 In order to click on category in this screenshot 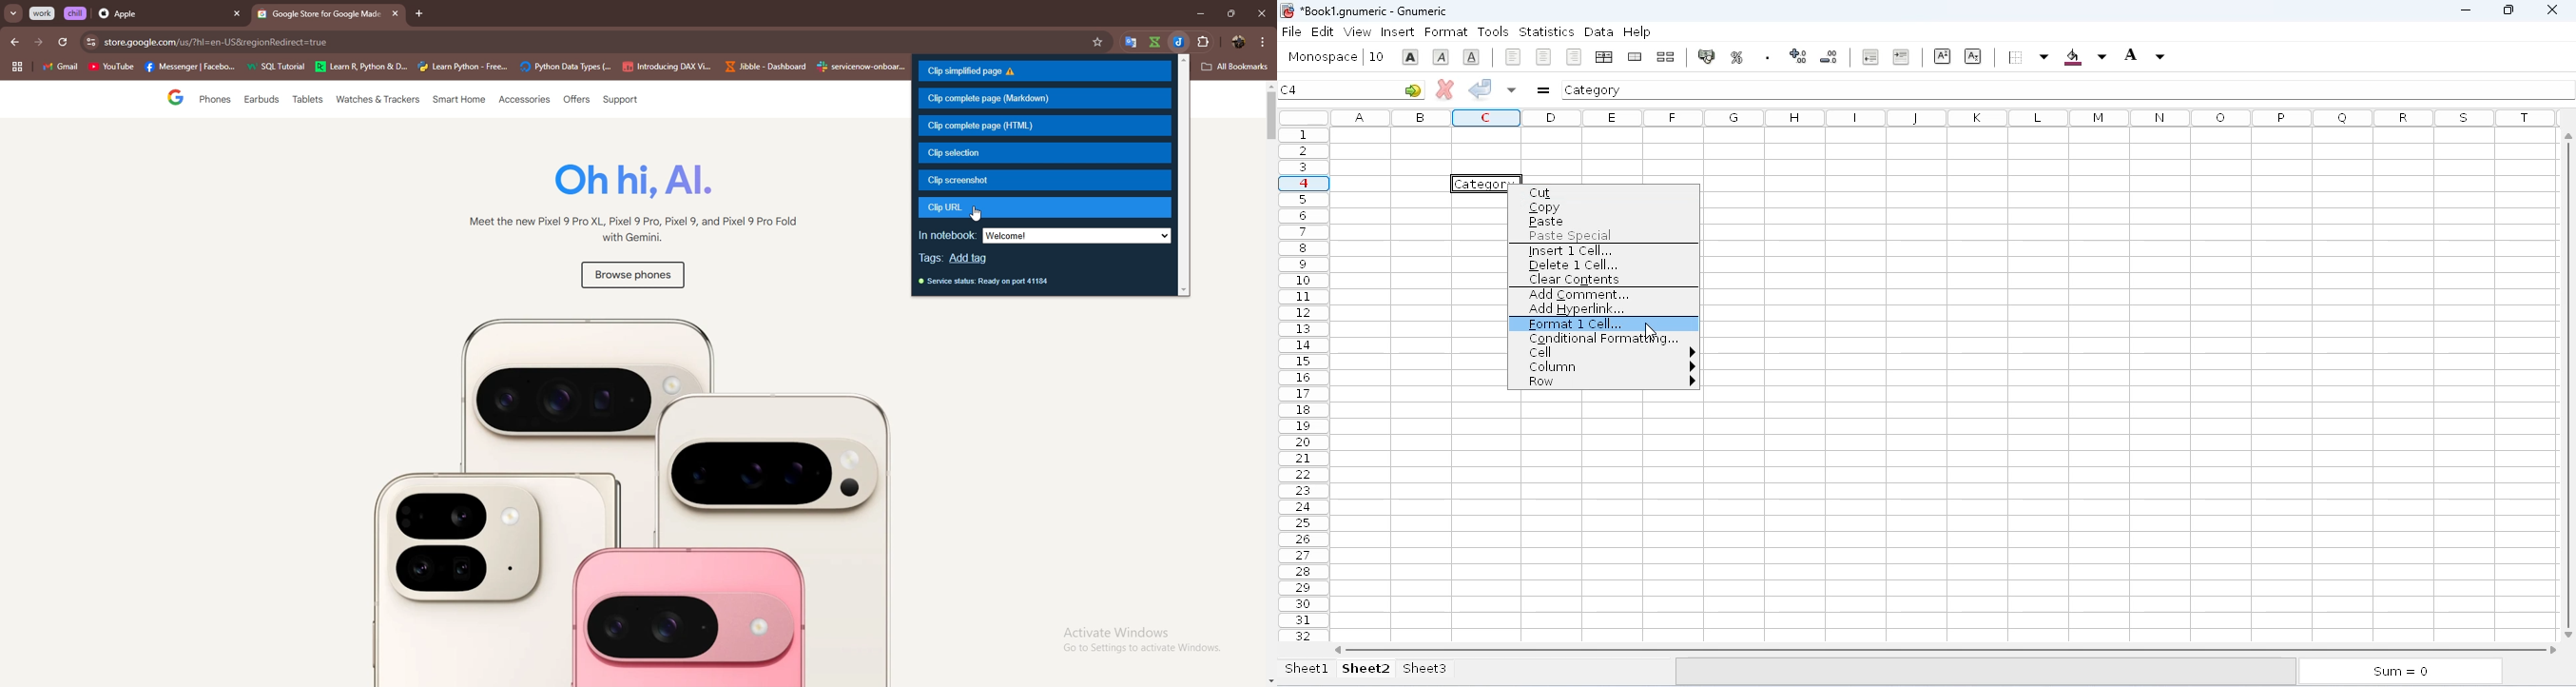, I will do `click(1594, 89)`.